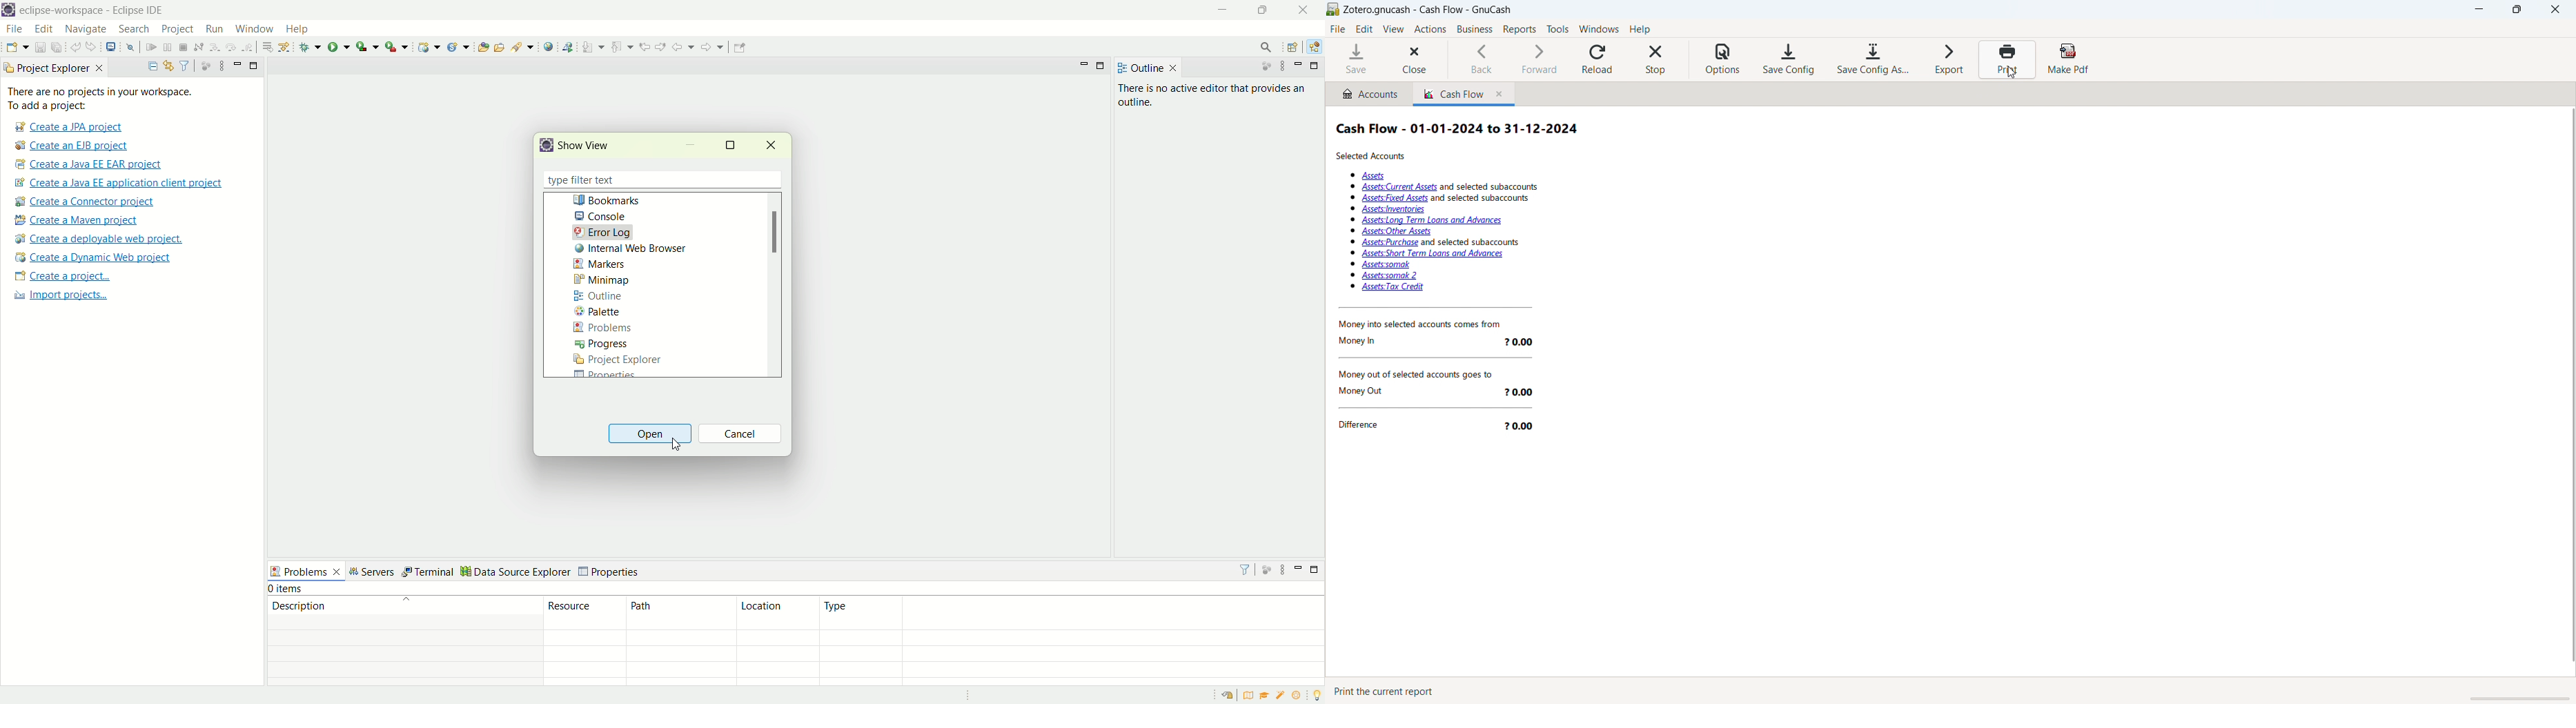  What do you see at coordinates (1308, 10) in the screenshot?
I see `close` at bounding box center [1308, 10].